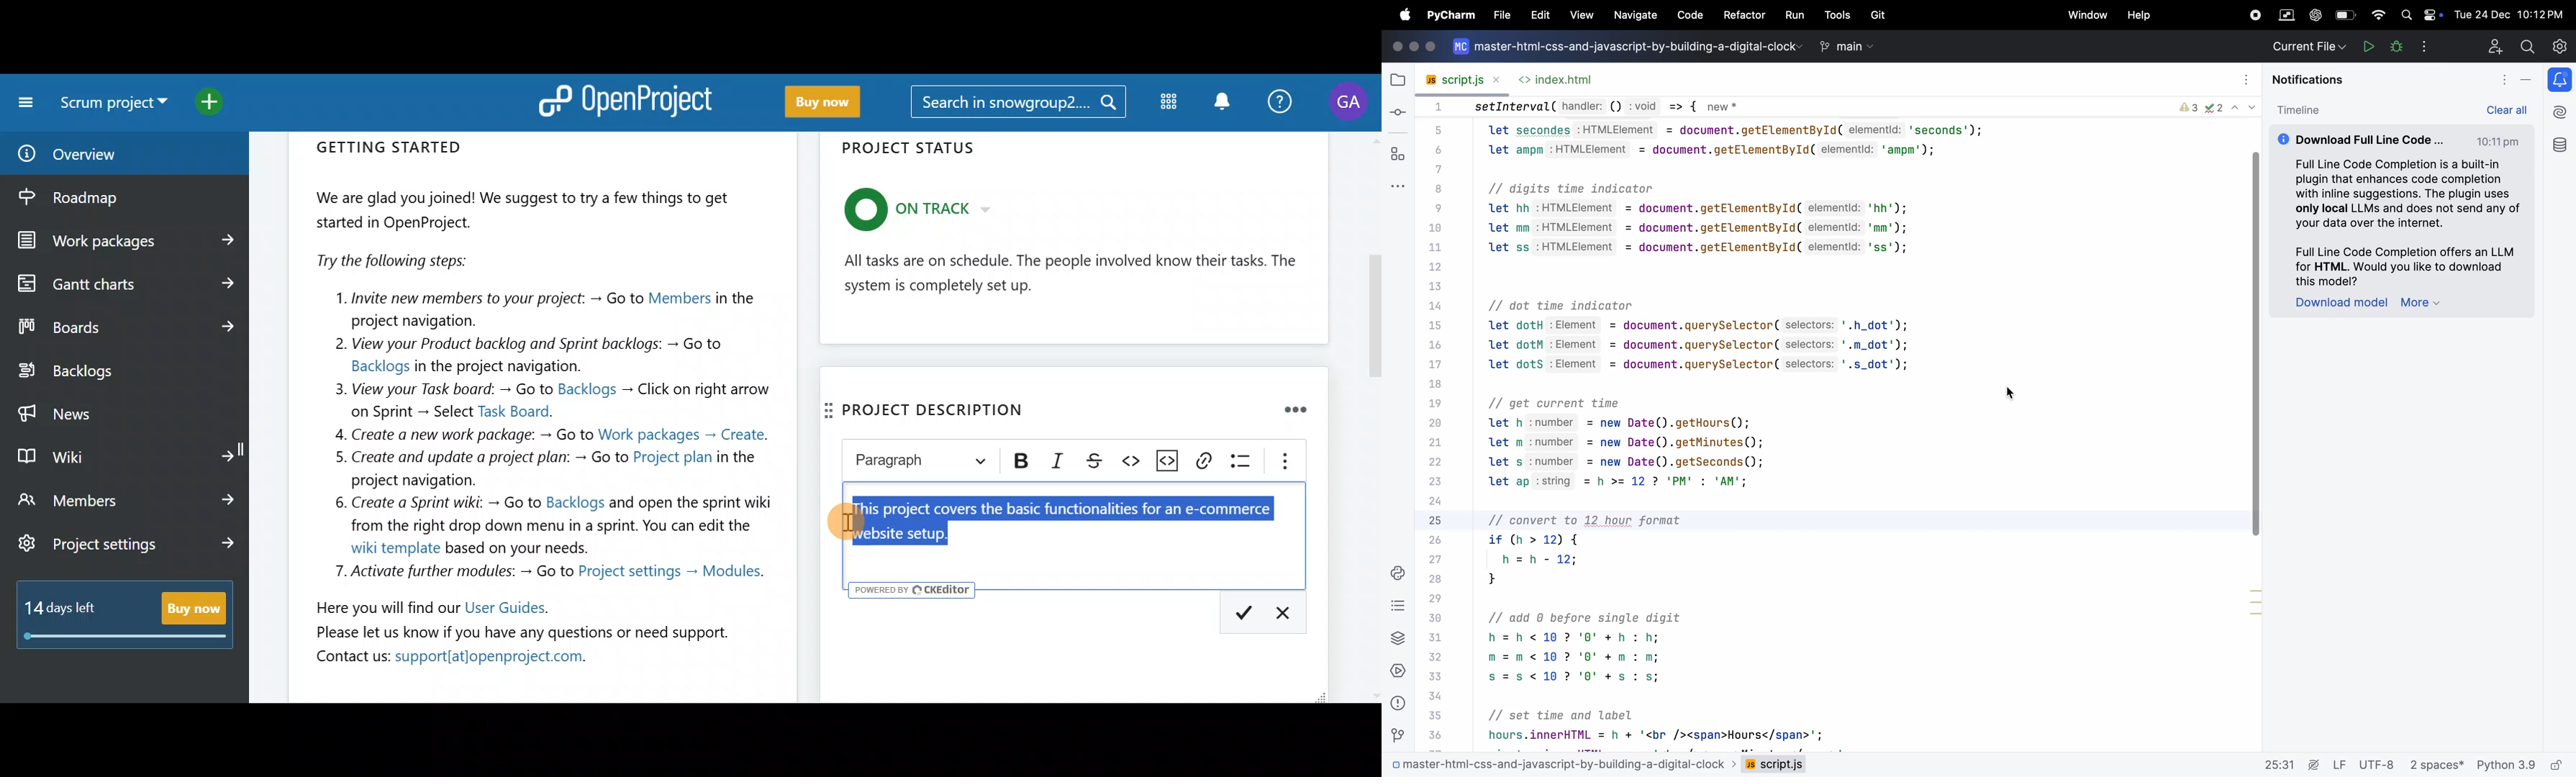  What do you see at coordinates (2434, 12) in the screenshot?
I see `battery` at bounding box center [2434, 12].